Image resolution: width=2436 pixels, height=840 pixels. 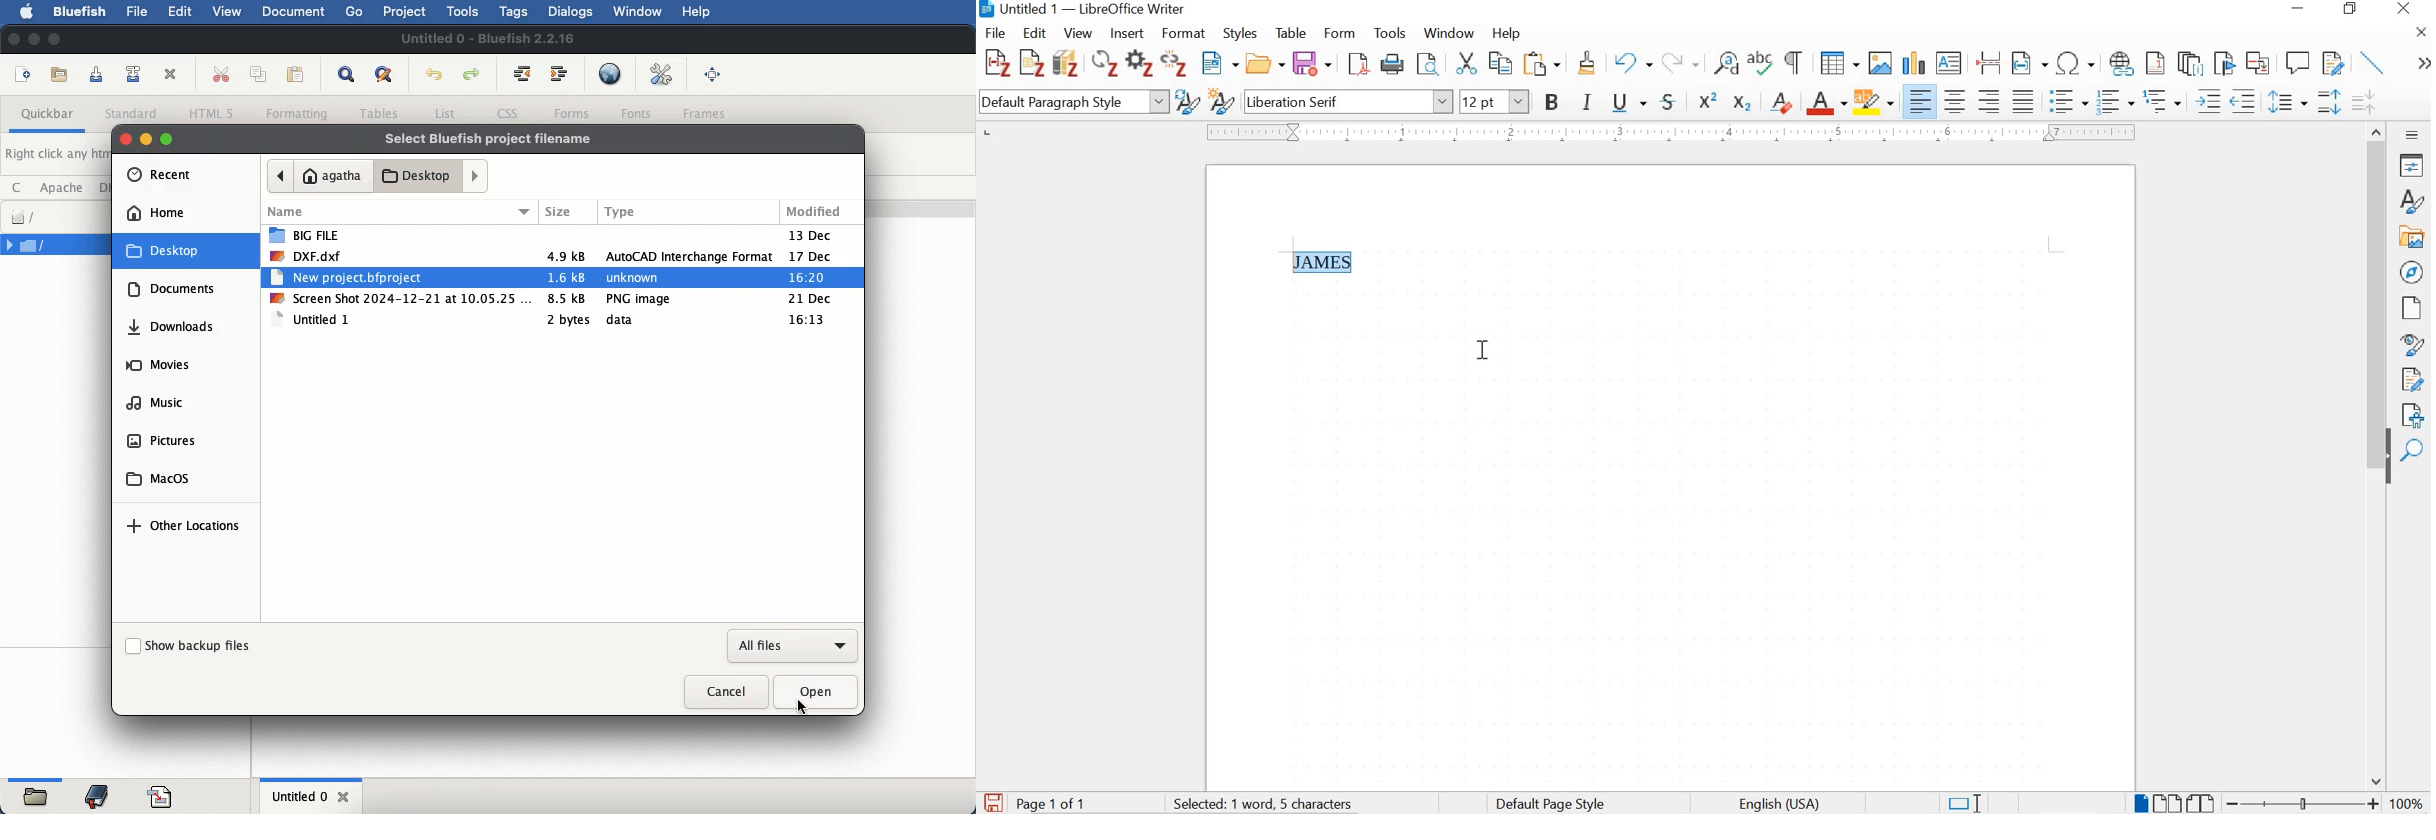 What do you see at coordinates (2296, 8) in the screenshot?
I see `minimize` at bounding box center [2296, 8].